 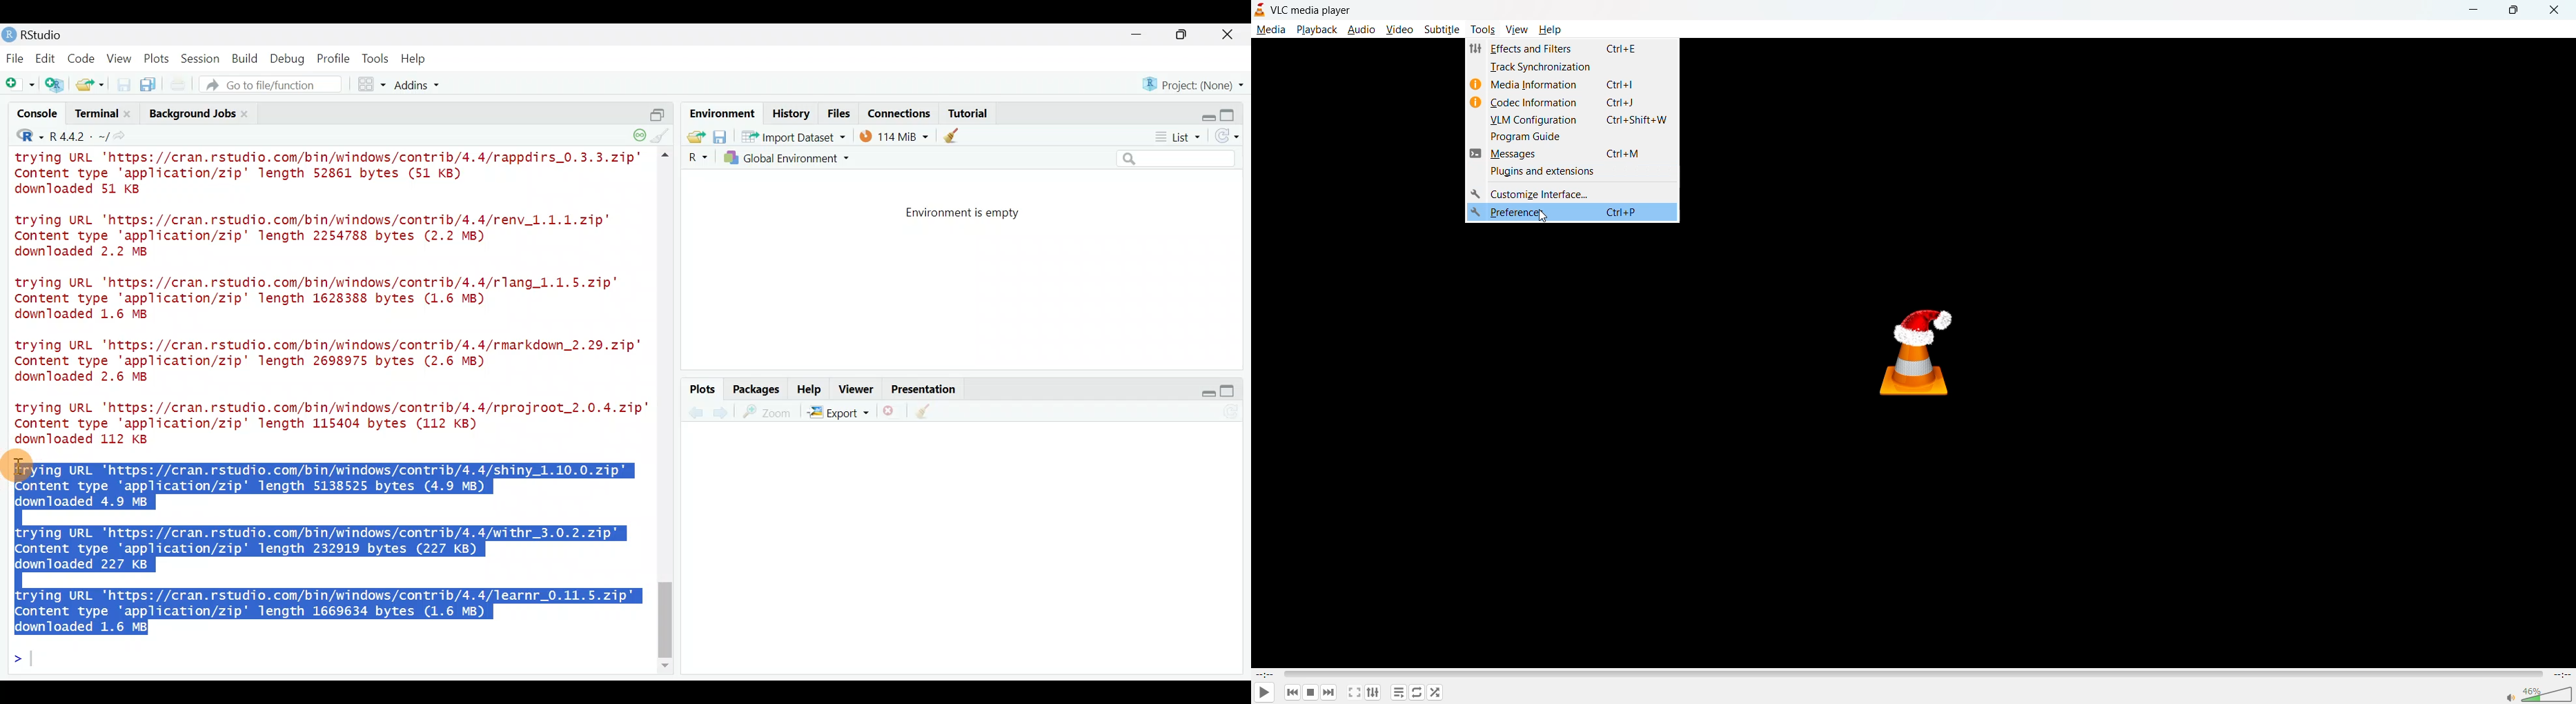 I want to click on Restore down, so click(x=1203, y=113).